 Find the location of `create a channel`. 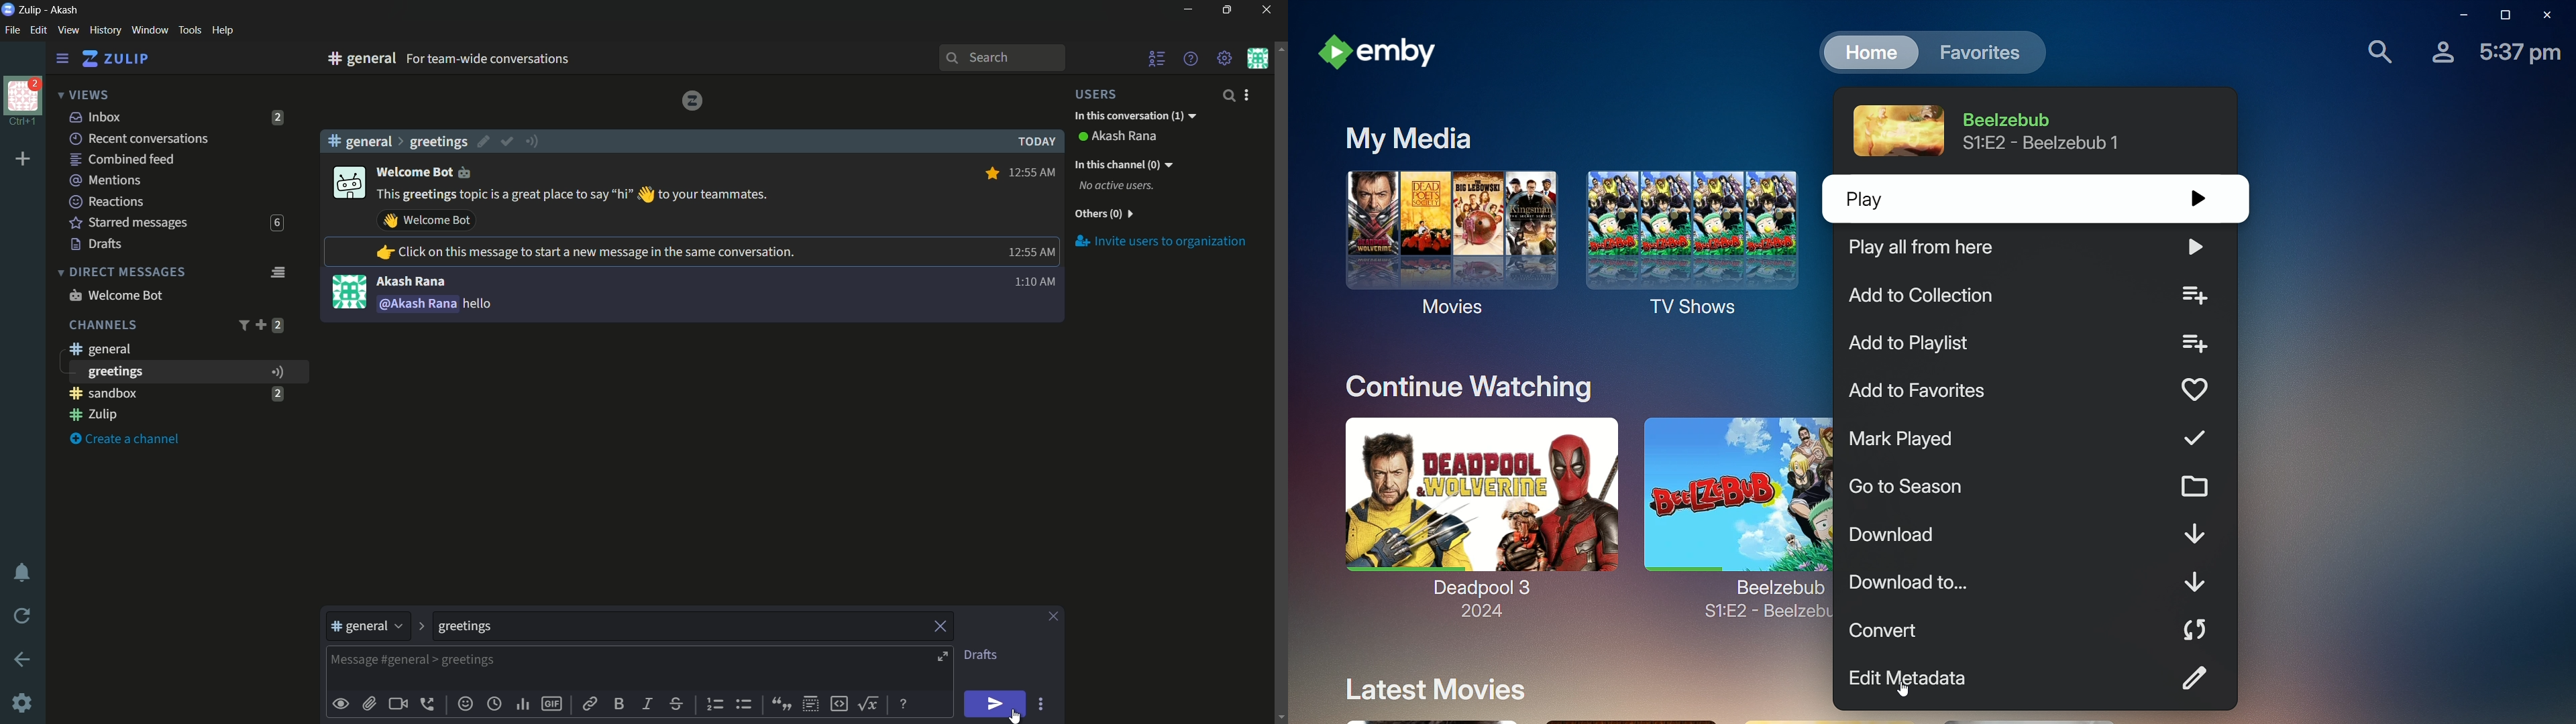

create a channel is located at coordinates (128, 440).